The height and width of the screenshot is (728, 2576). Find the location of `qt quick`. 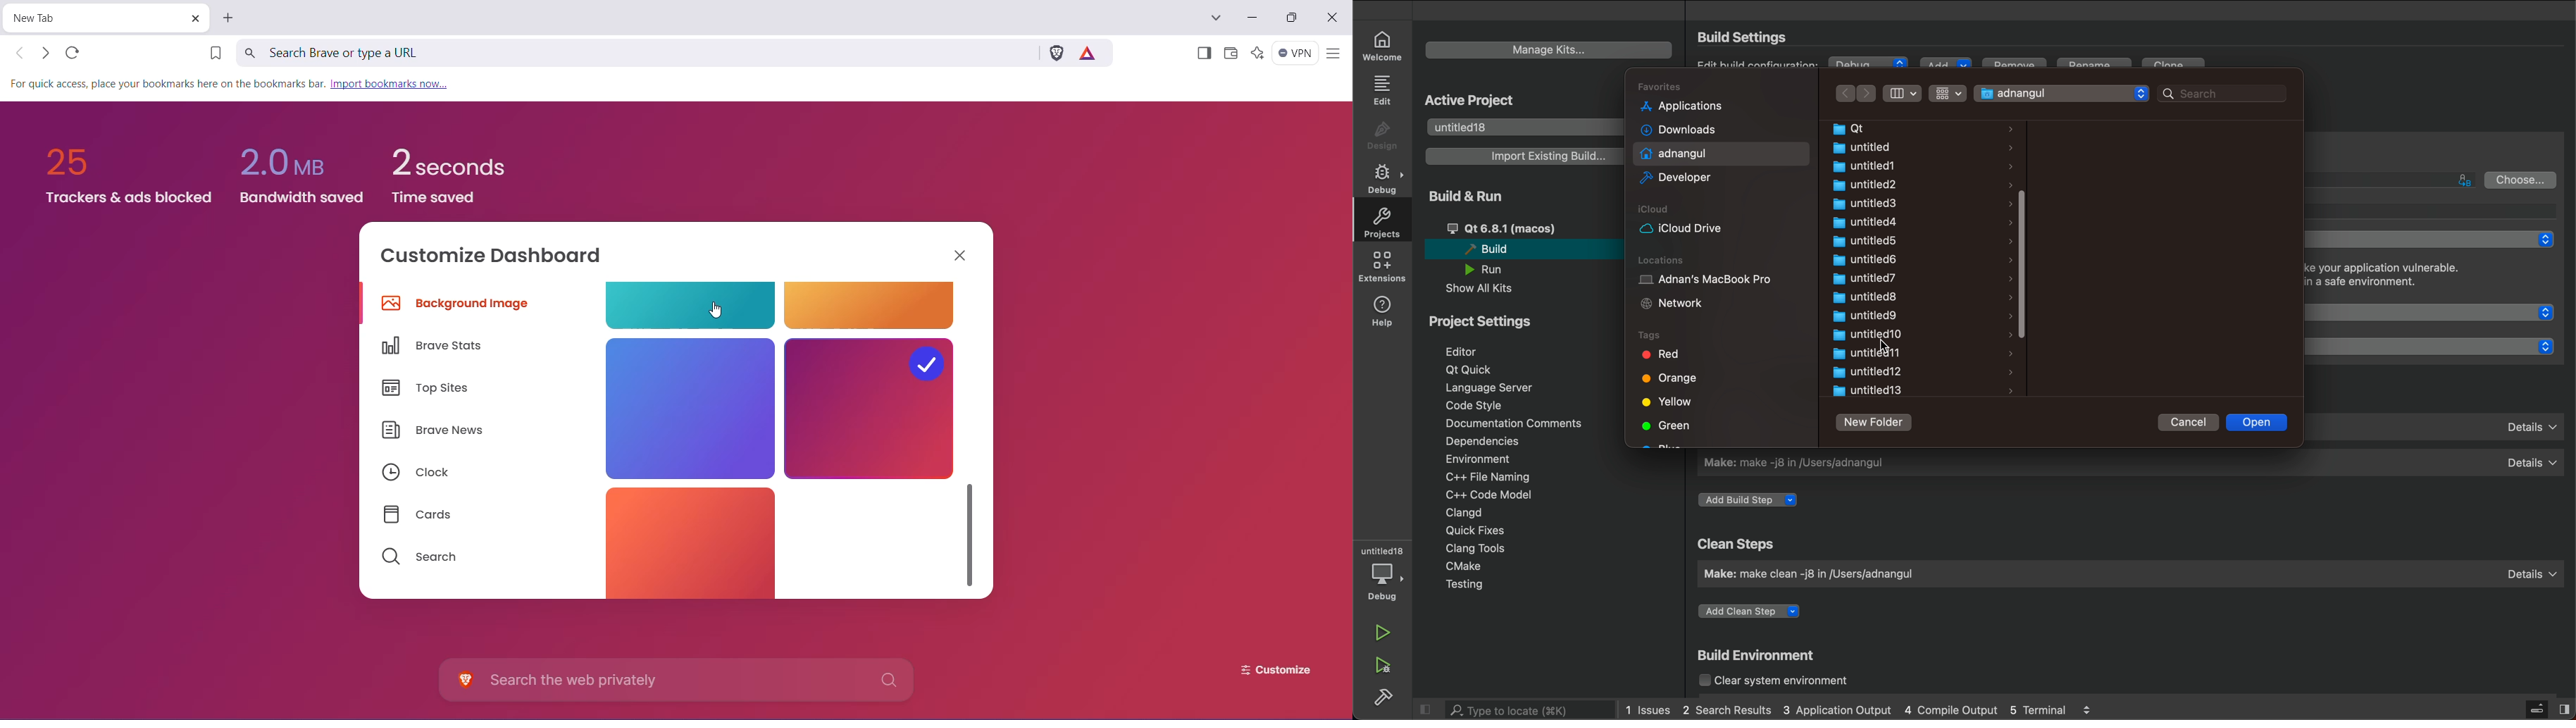

qt quick is located at coordinates (1480, 369).